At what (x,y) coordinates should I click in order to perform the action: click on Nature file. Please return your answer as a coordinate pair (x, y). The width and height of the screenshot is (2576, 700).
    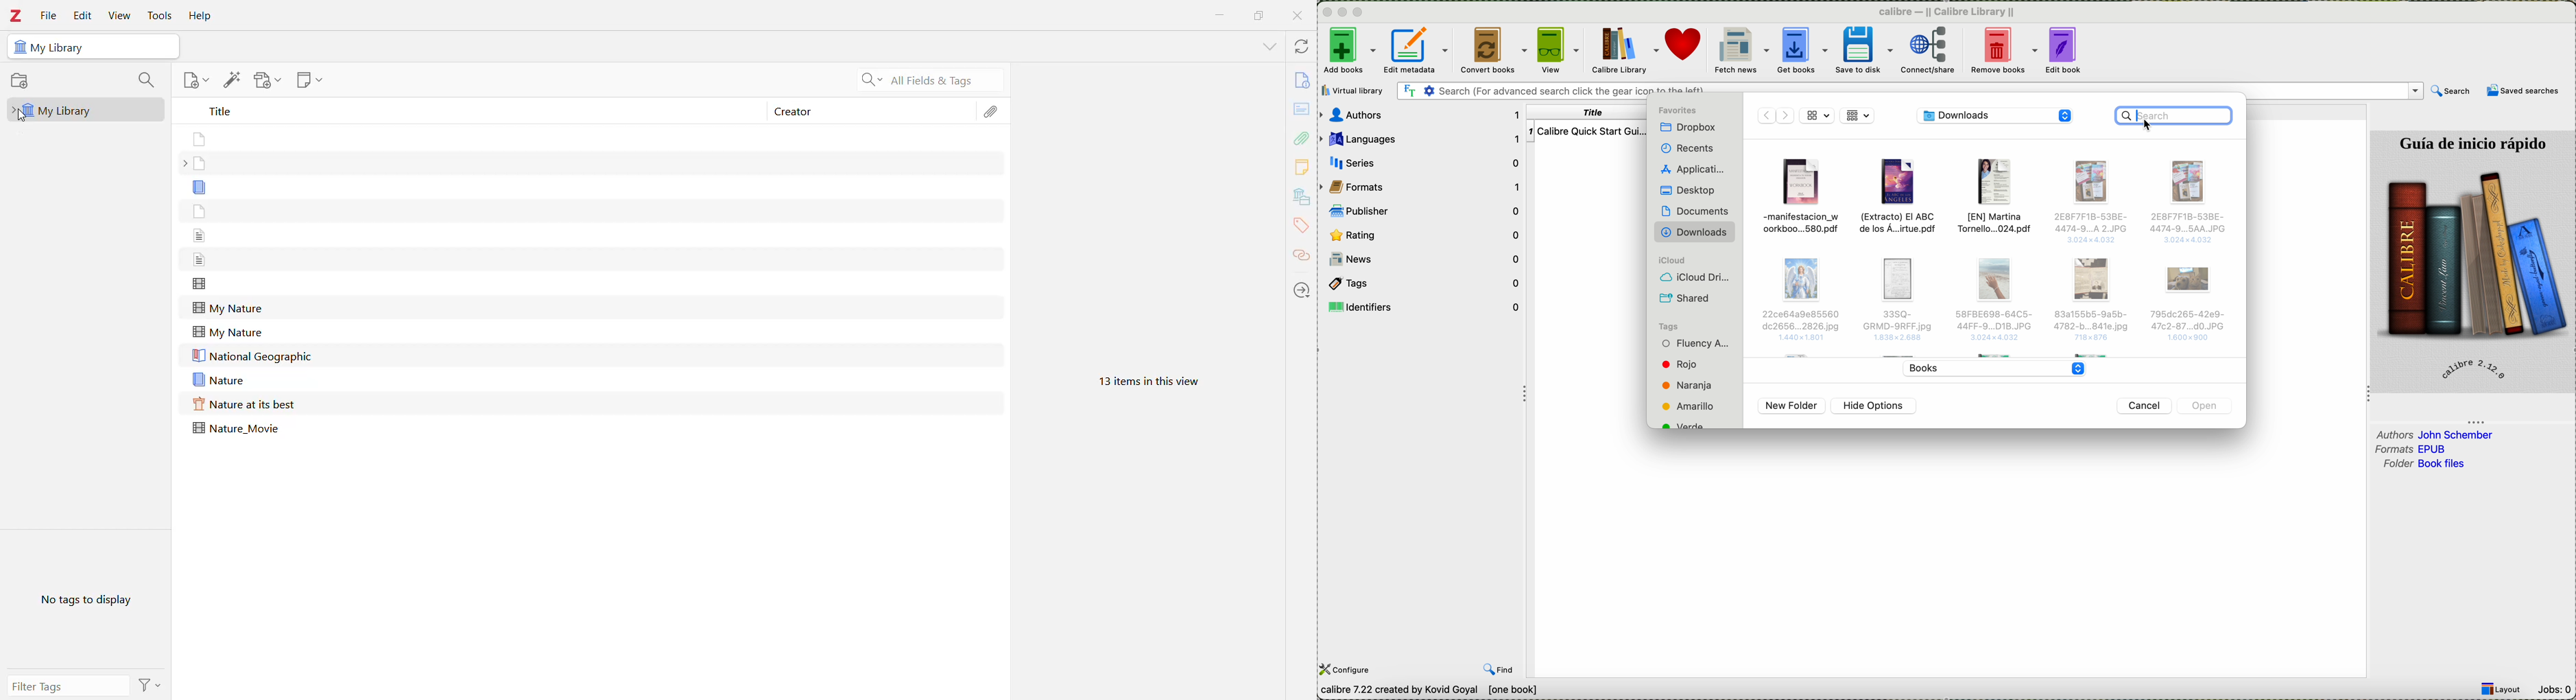
    Looking at the image, I should click on (224, 379).